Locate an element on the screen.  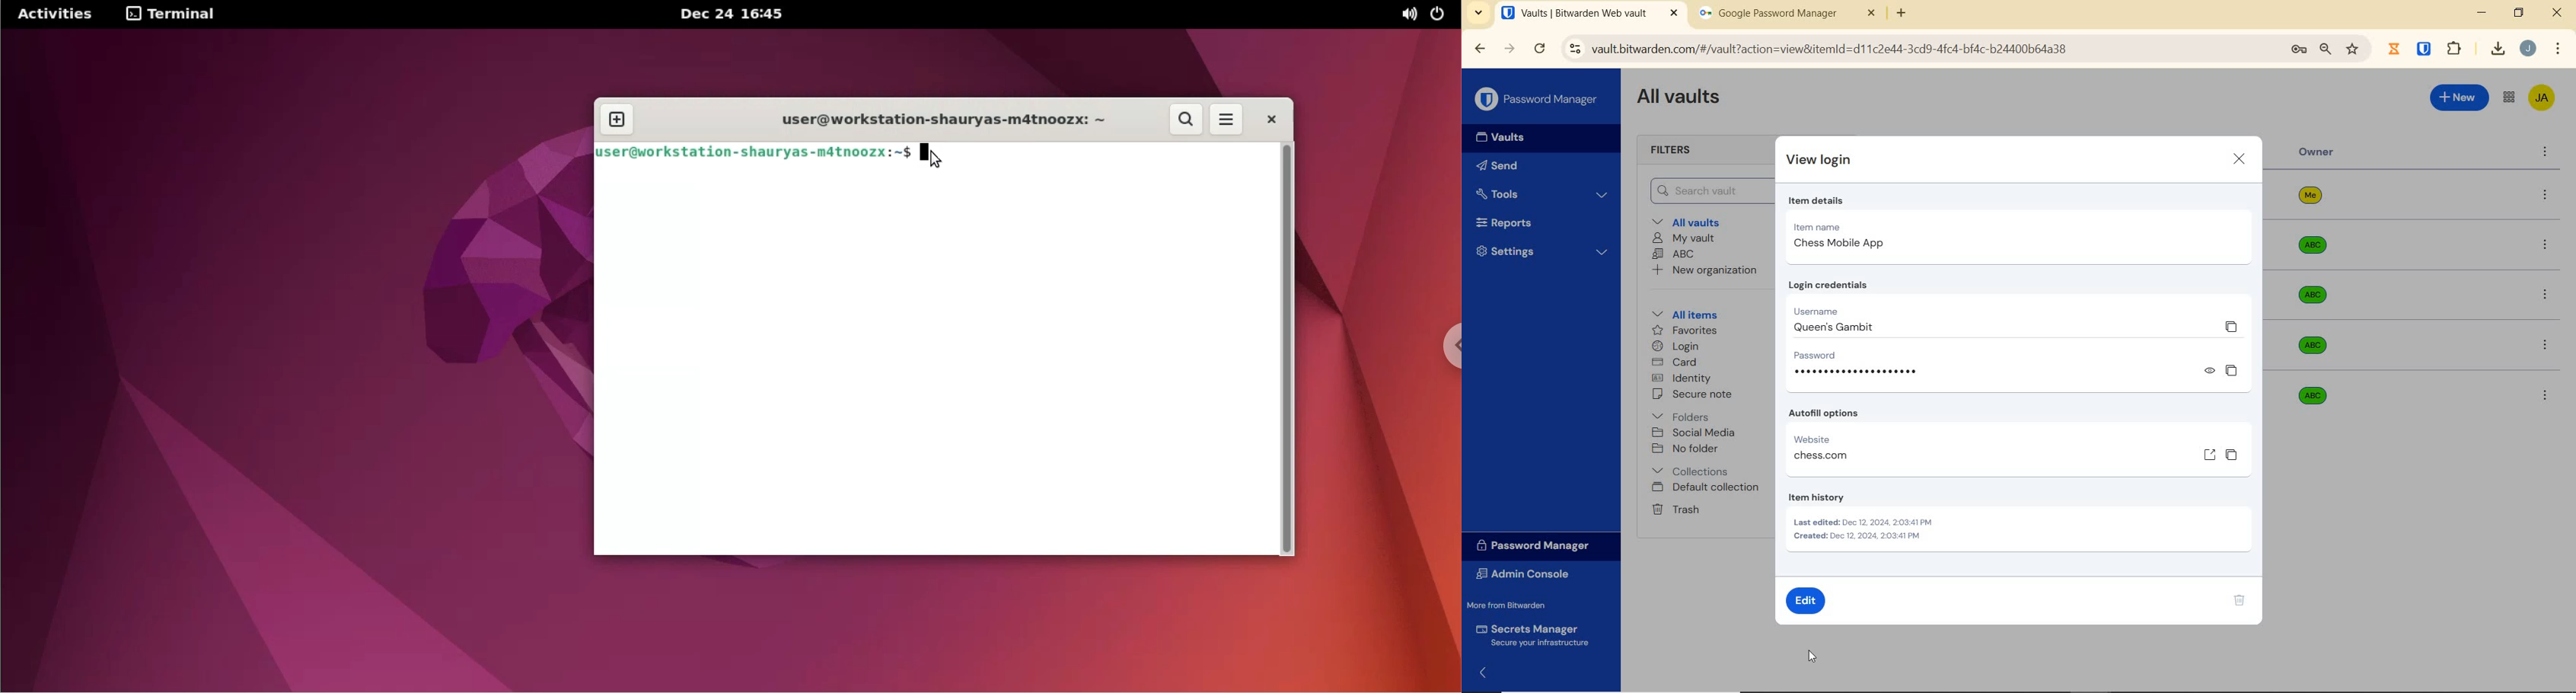
login is located at coordinates (1675, 347).